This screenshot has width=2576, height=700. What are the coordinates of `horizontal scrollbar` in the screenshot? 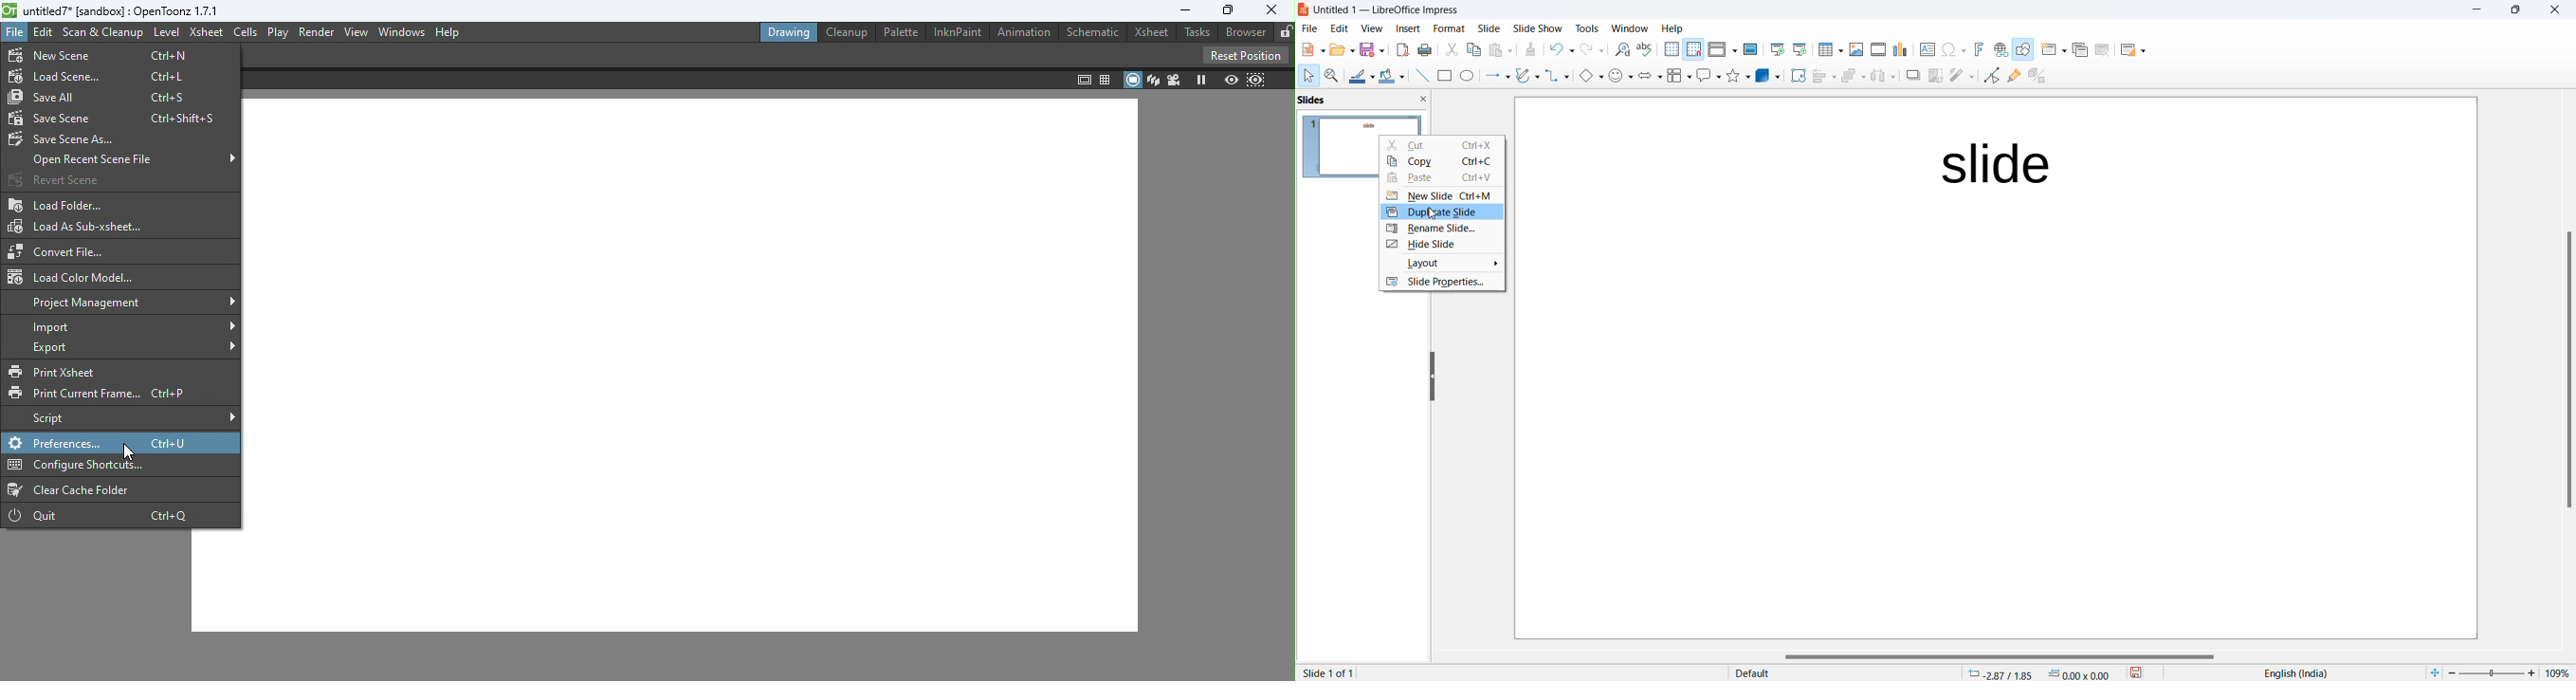 It's located at (1997, 656).